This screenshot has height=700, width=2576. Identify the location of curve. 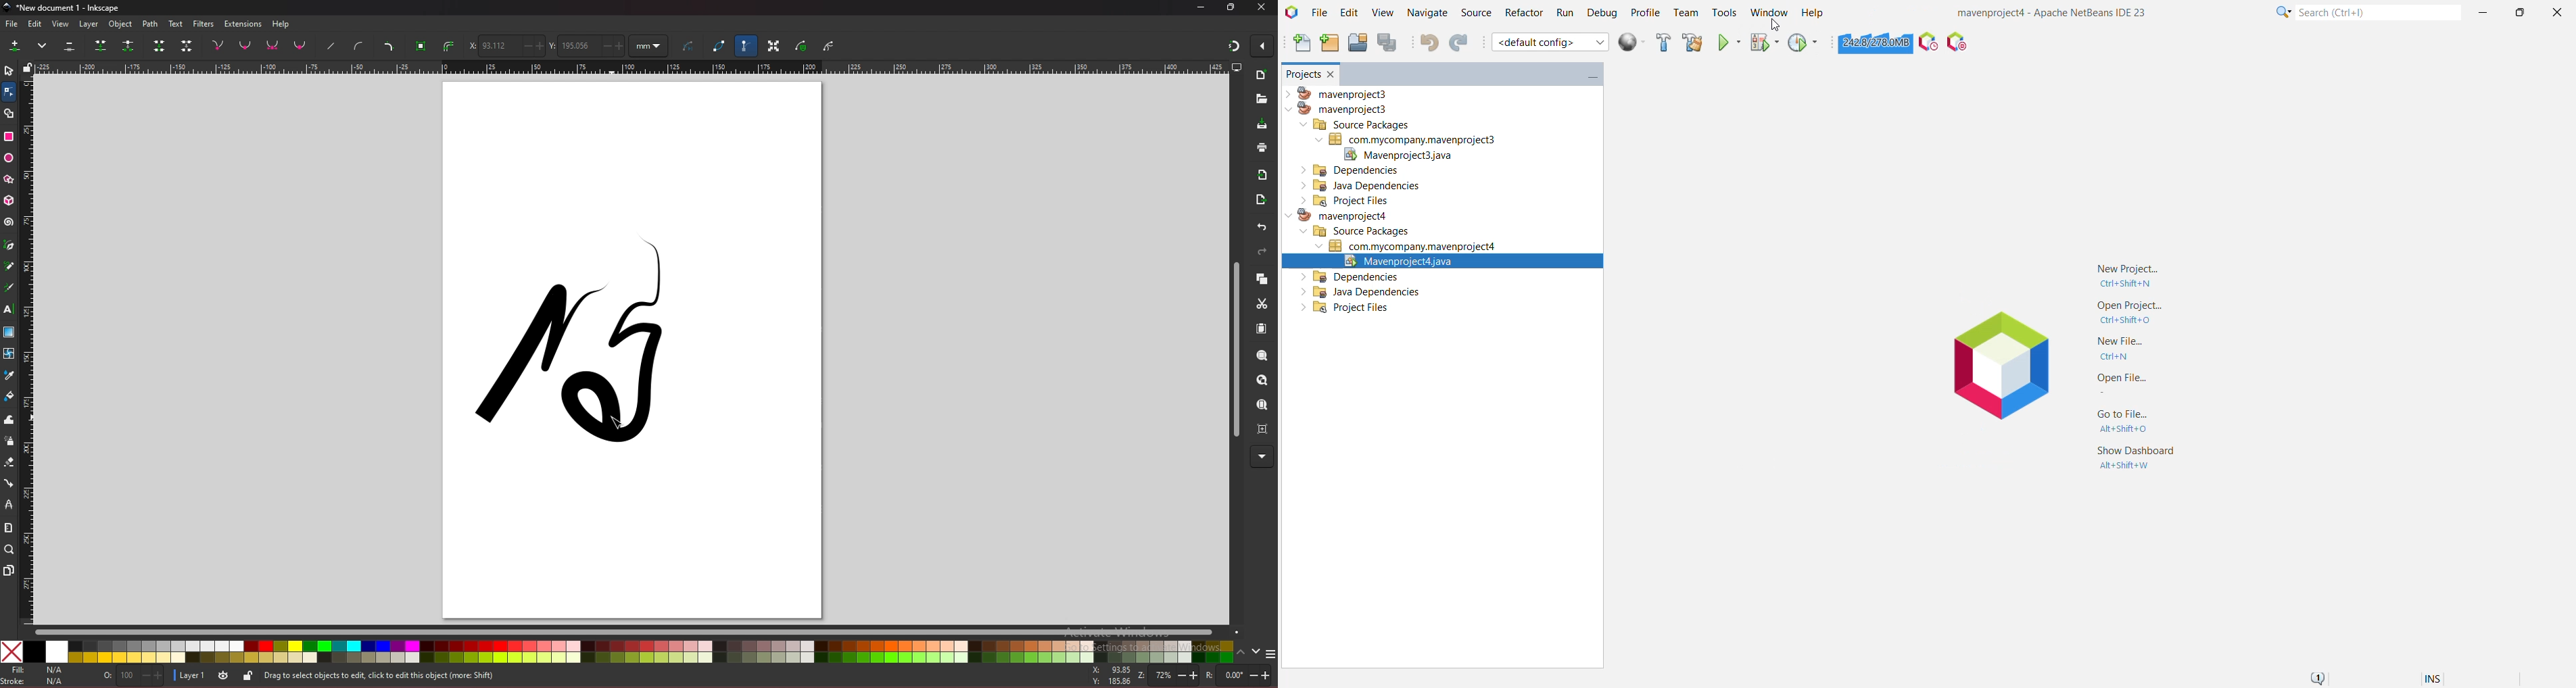
(690, 44).